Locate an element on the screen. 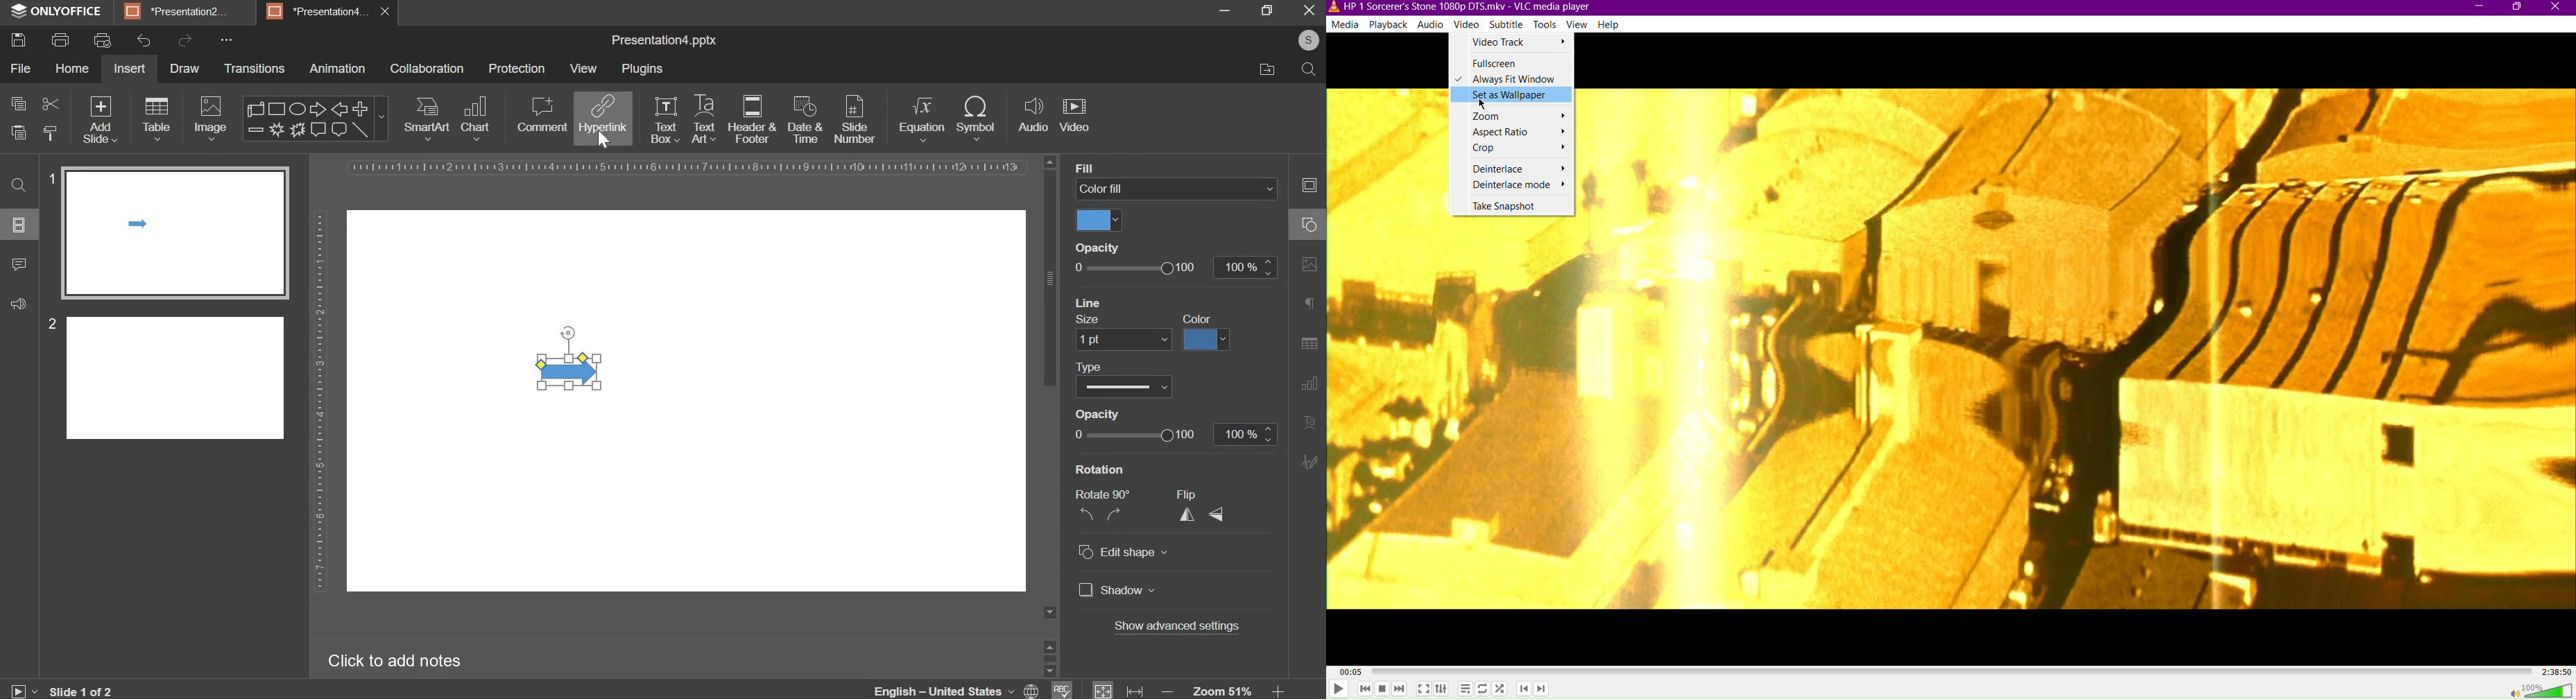 The width and height of the screenshot is (2576, 700). insert is located at coordinates (130, 69).